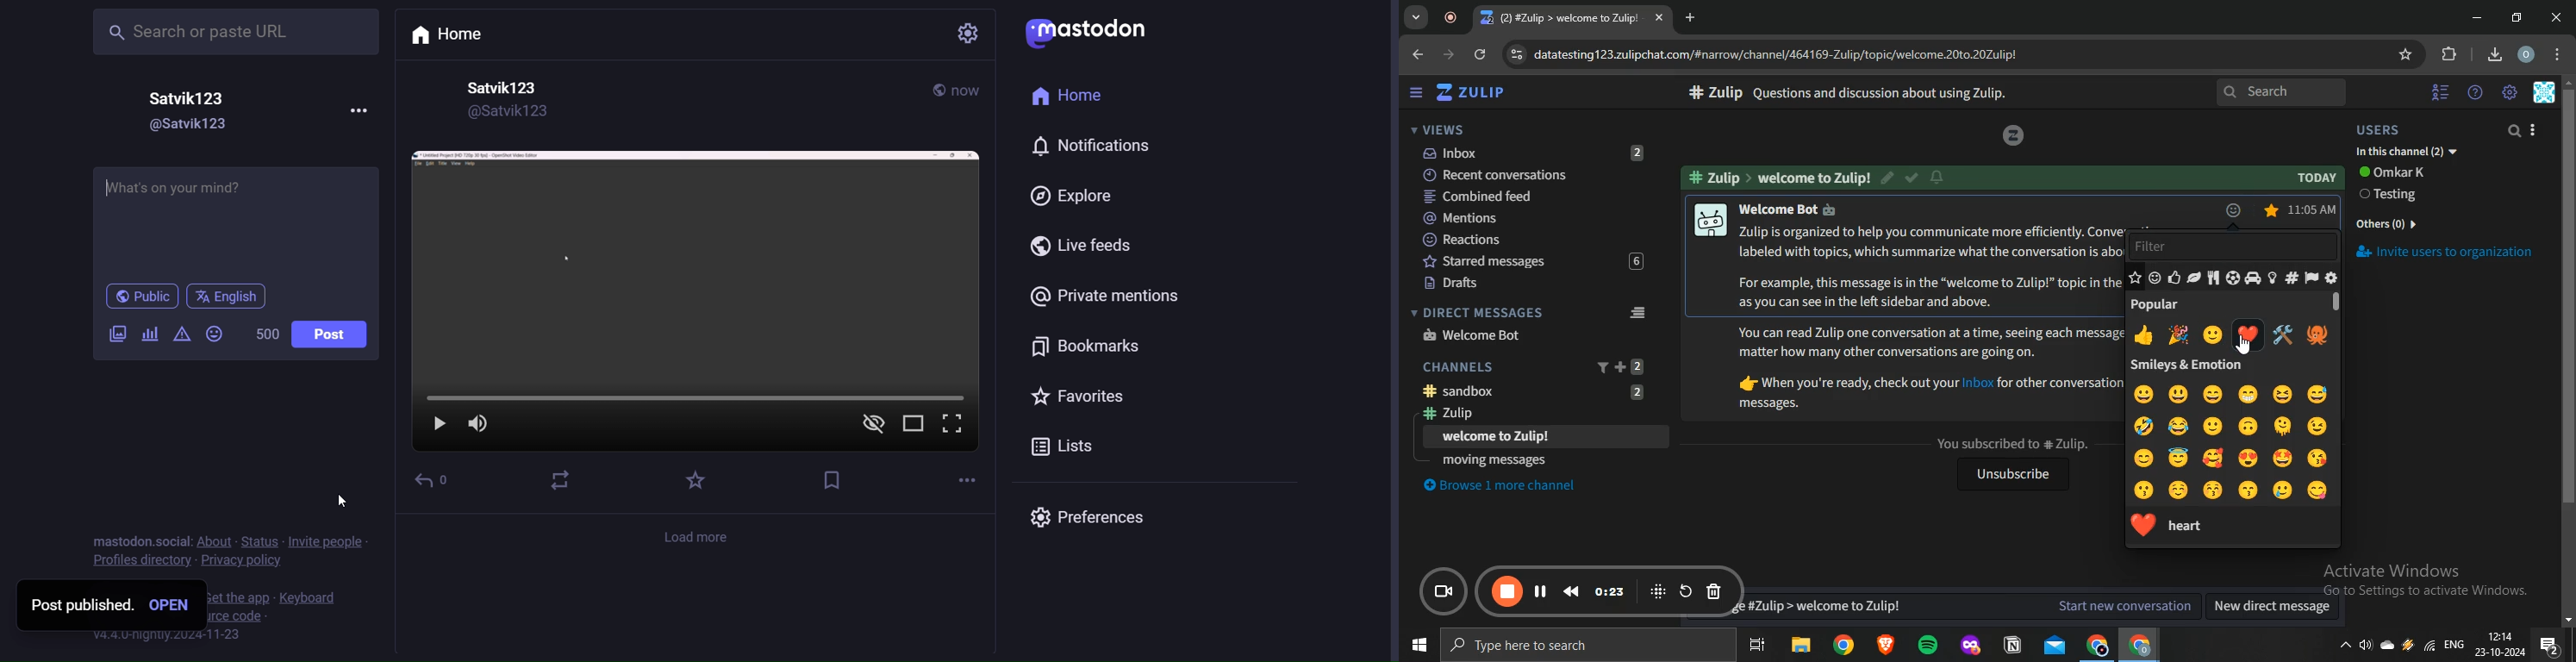 This screenshot has width=2576, height=672. Describe the element at coordinates (2145, 392) in the screenshot. I see `grinning` at that location.